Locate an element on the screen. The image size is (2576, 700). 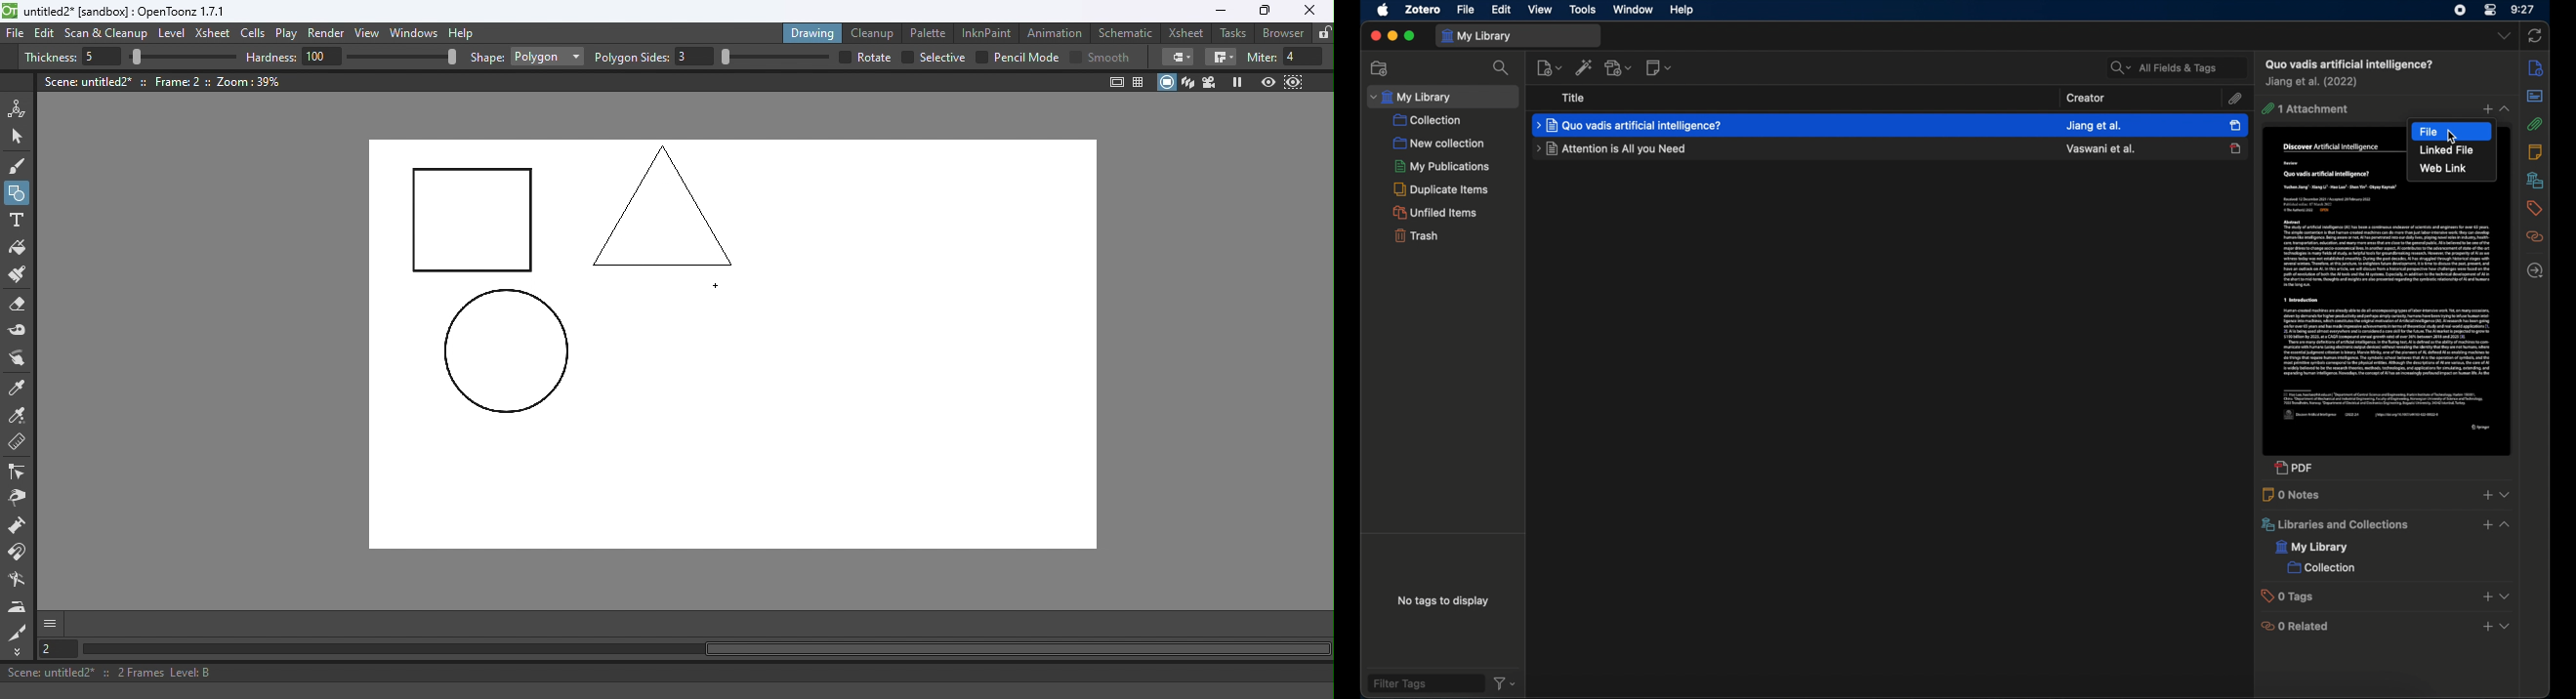
3D View is located at coordinates (1189, 82).